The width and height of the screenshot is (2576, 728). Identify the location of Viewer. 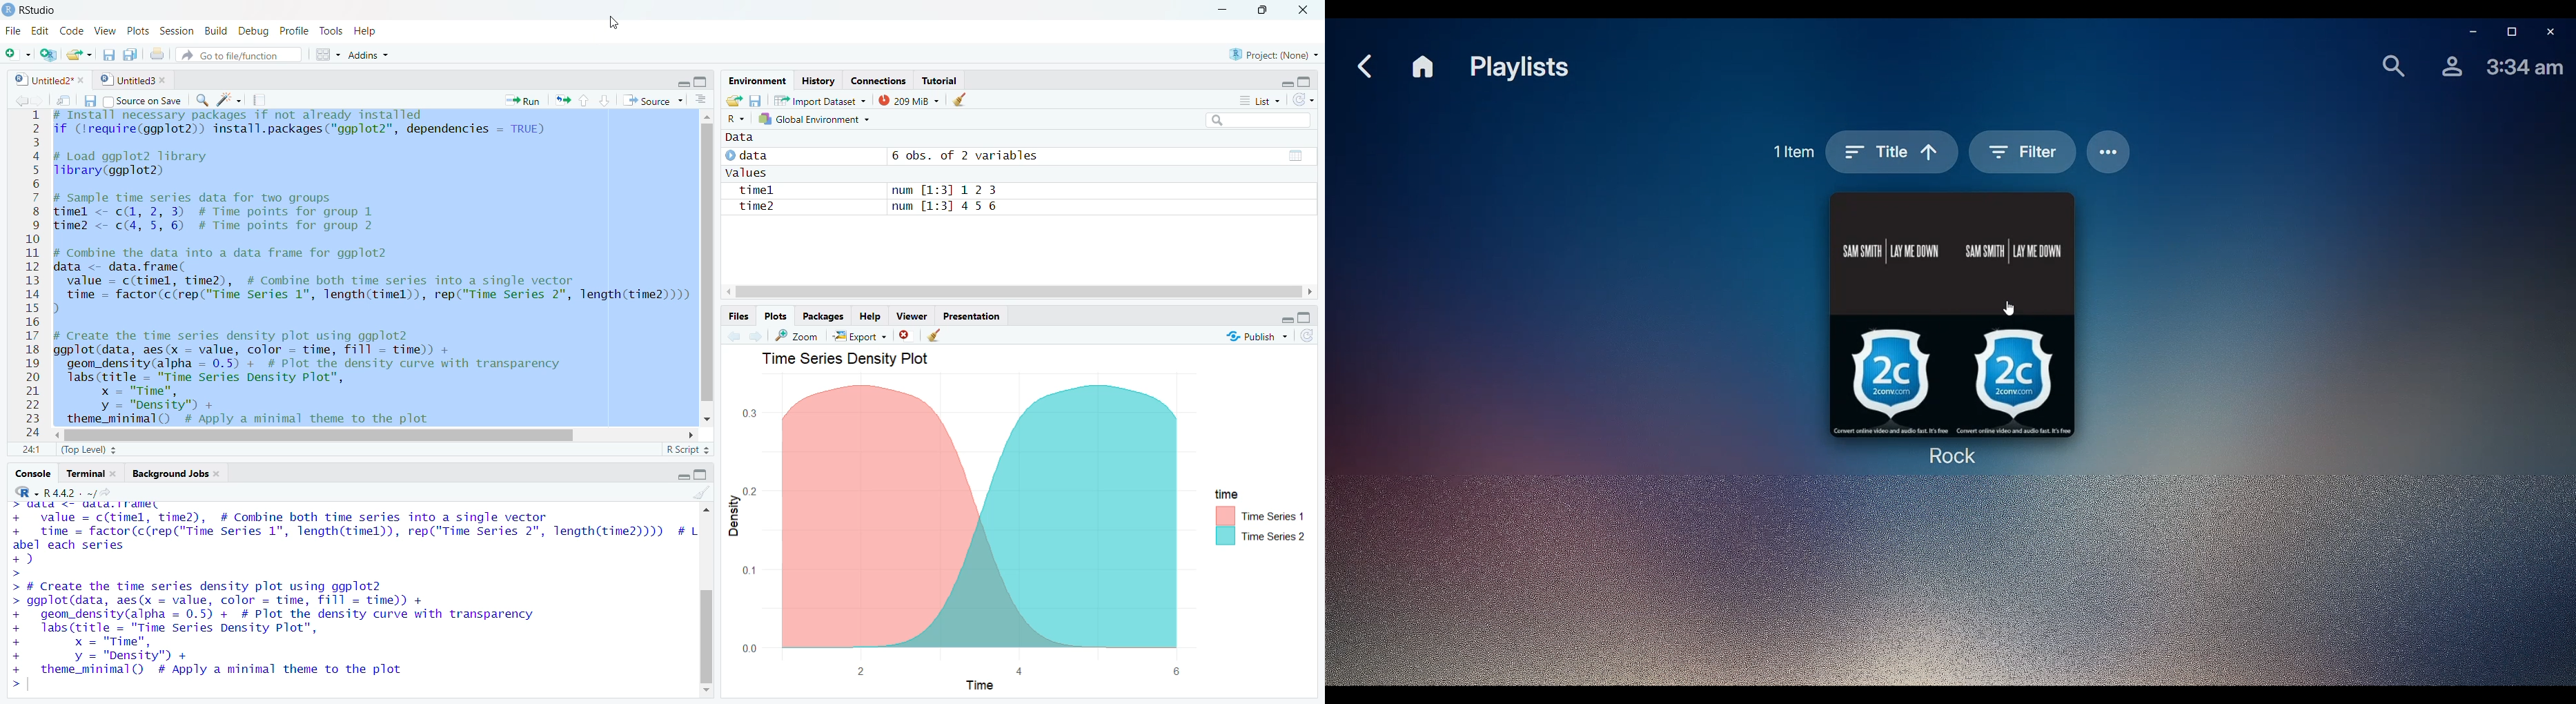
(914, 316).